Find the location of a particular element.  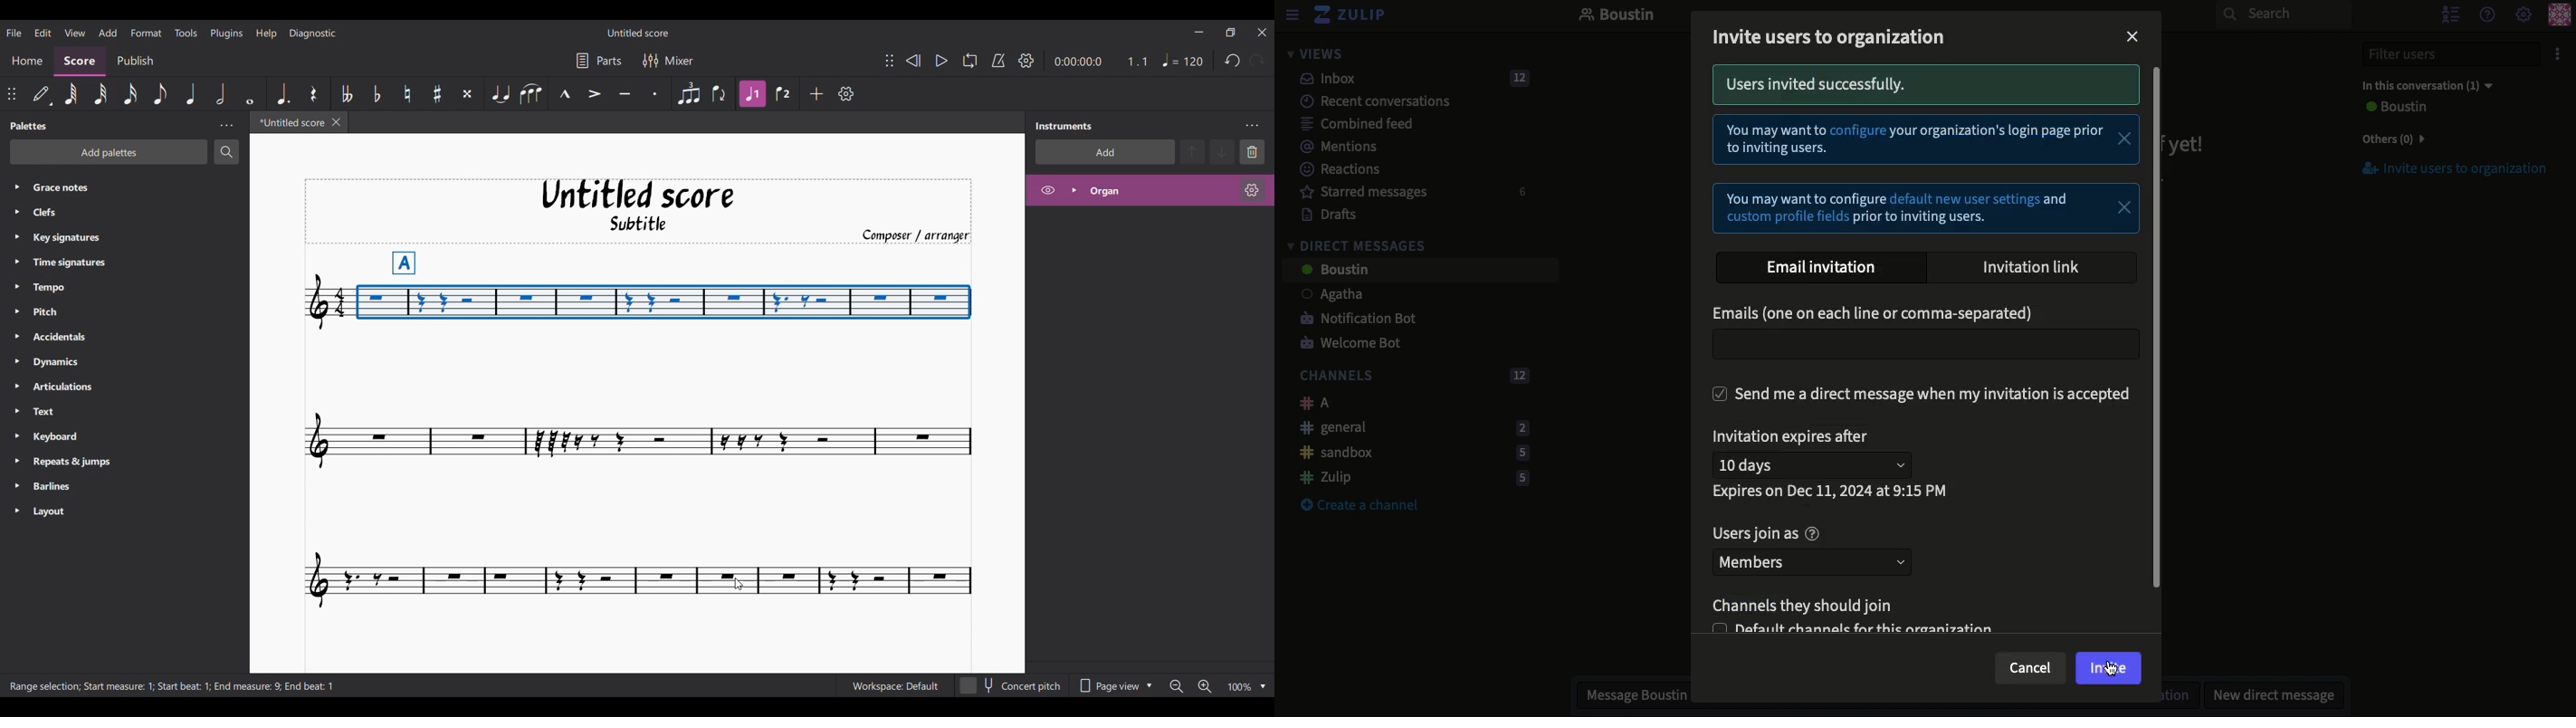

 is located at coordinates (2132, 41).